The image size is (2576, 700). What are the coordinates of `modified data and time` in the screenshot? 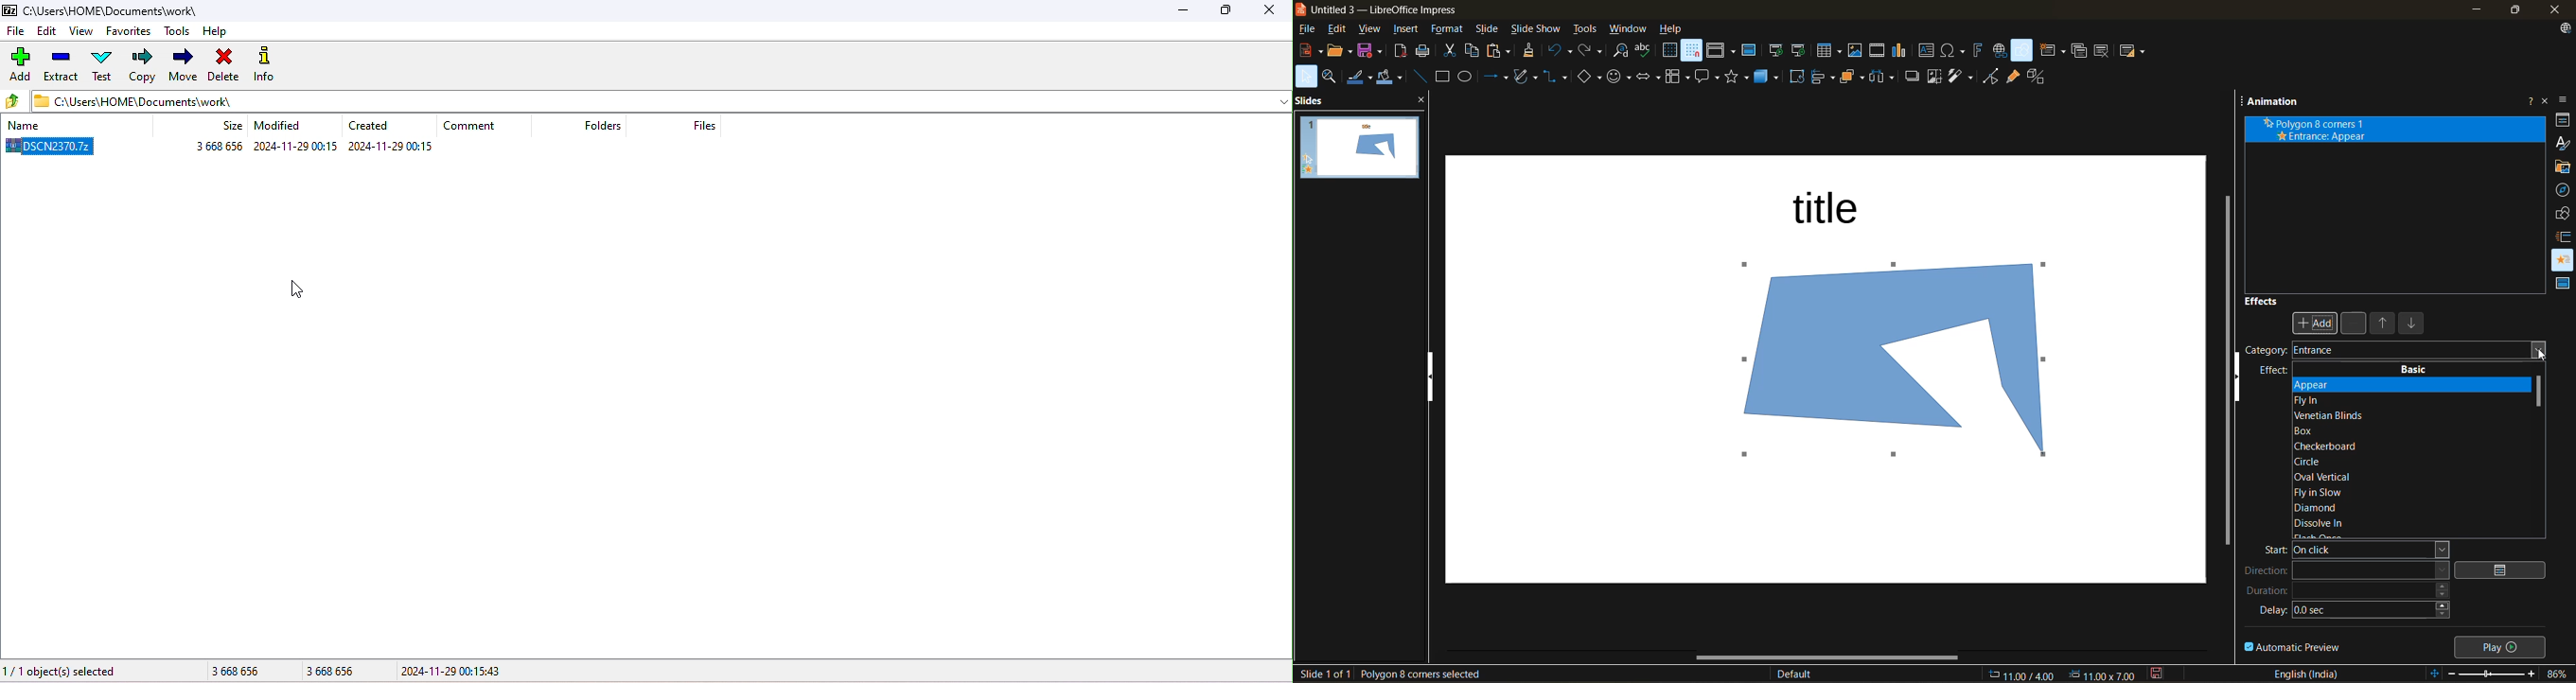 It's located at (296, 147).